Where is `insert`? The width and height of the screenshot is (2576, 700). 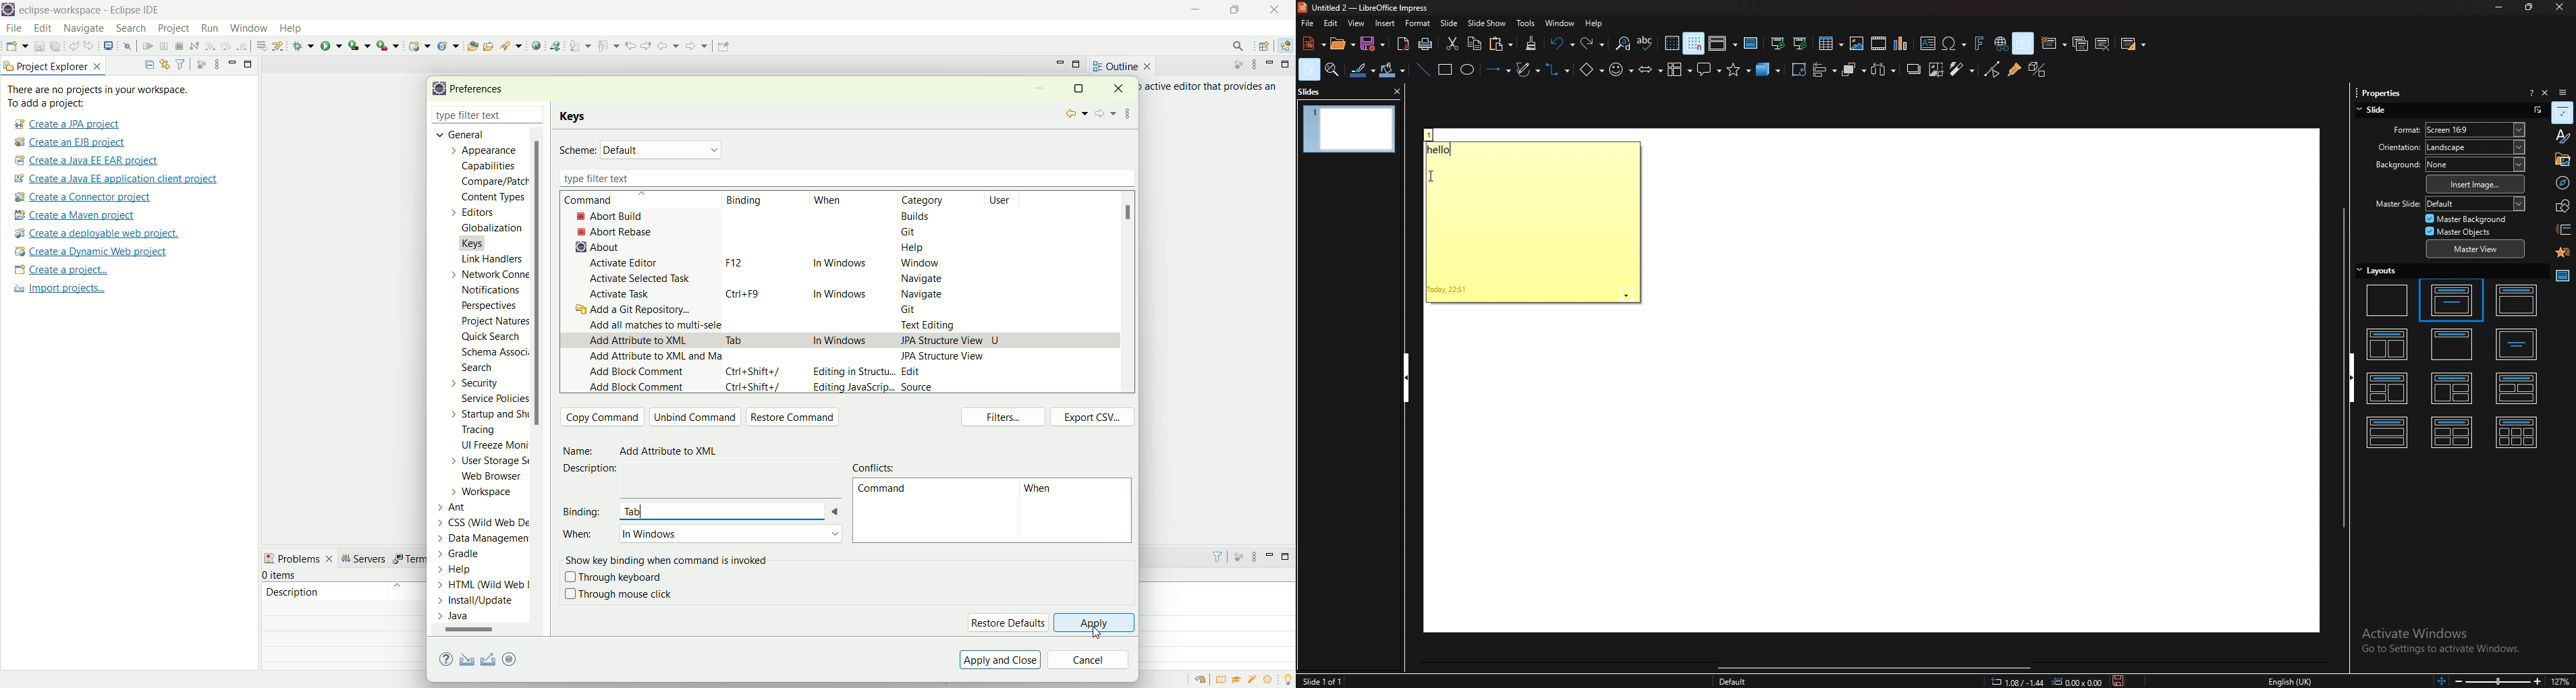 insert is located at coordinates (1386, 24).